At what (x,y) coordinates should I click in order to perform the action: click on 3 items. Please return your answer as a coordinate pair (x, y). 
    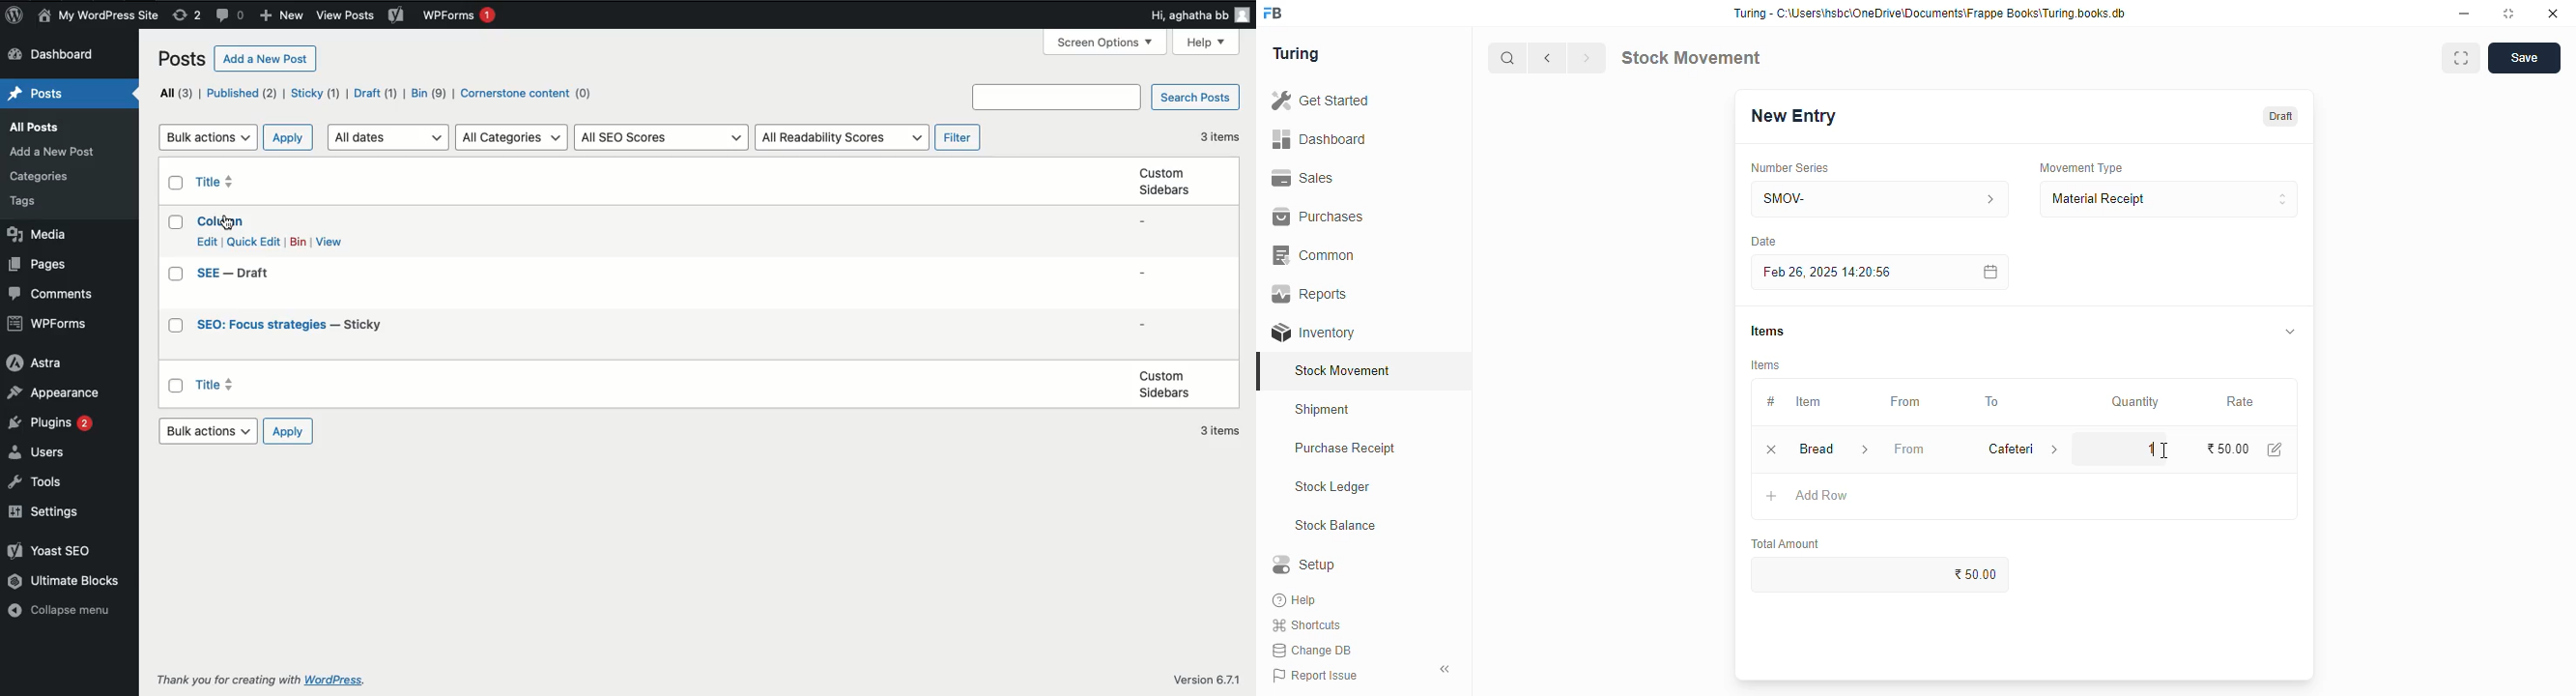
    Looking at the image, I should click on (1221, 137).